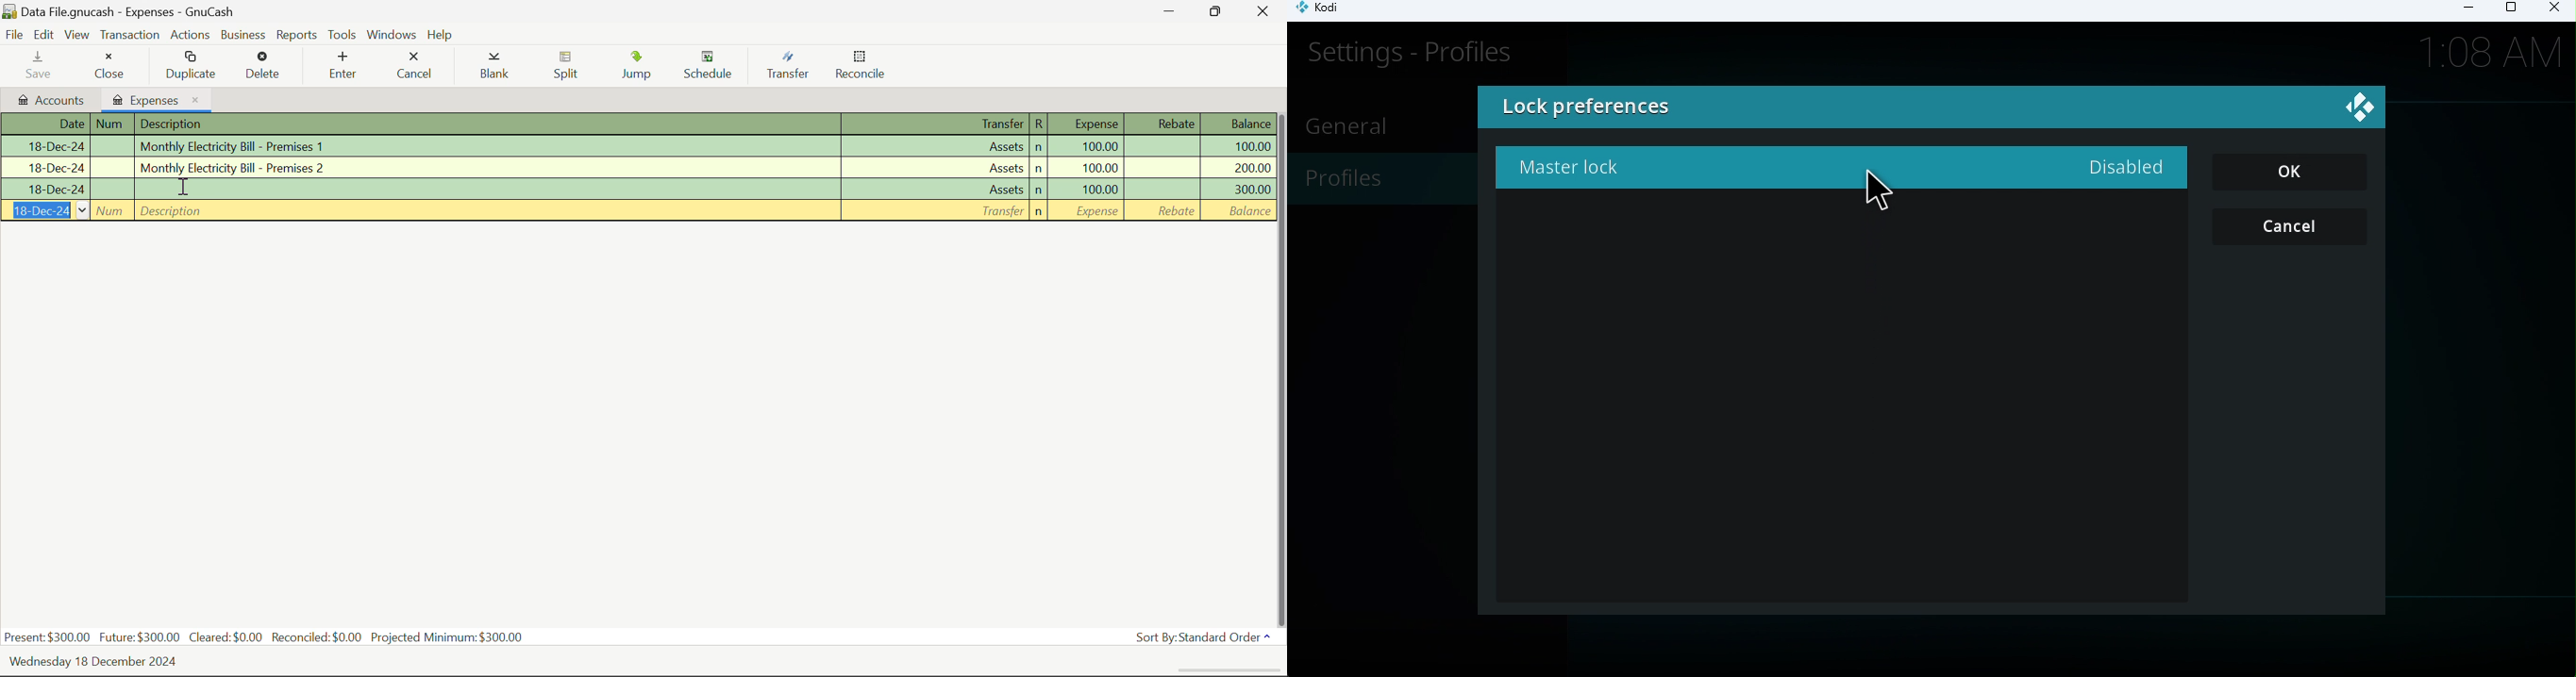 The image size is (2576, 700). What do you see at coordinates (1327, 11) in the screenshot?
I see `Kodi icon` at bounding box center [1327, 11].